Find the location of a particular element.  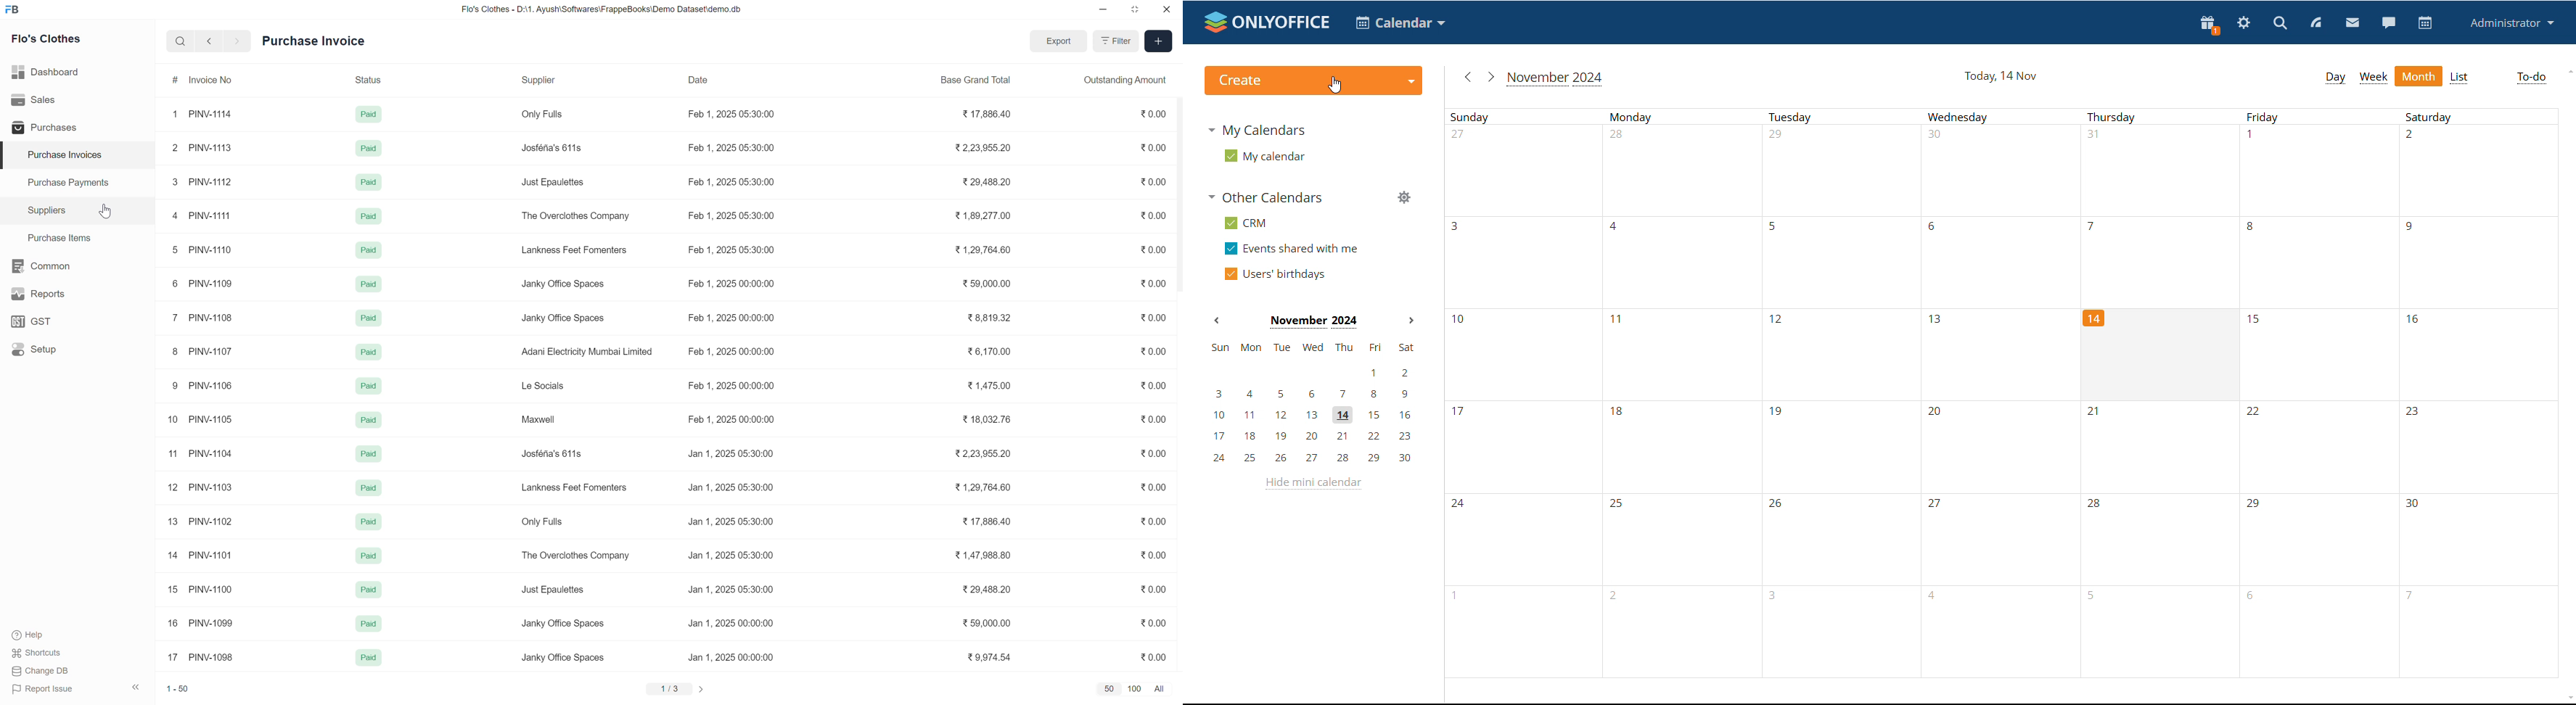

15 PINV-1100 is located at coordinates (201, 590).